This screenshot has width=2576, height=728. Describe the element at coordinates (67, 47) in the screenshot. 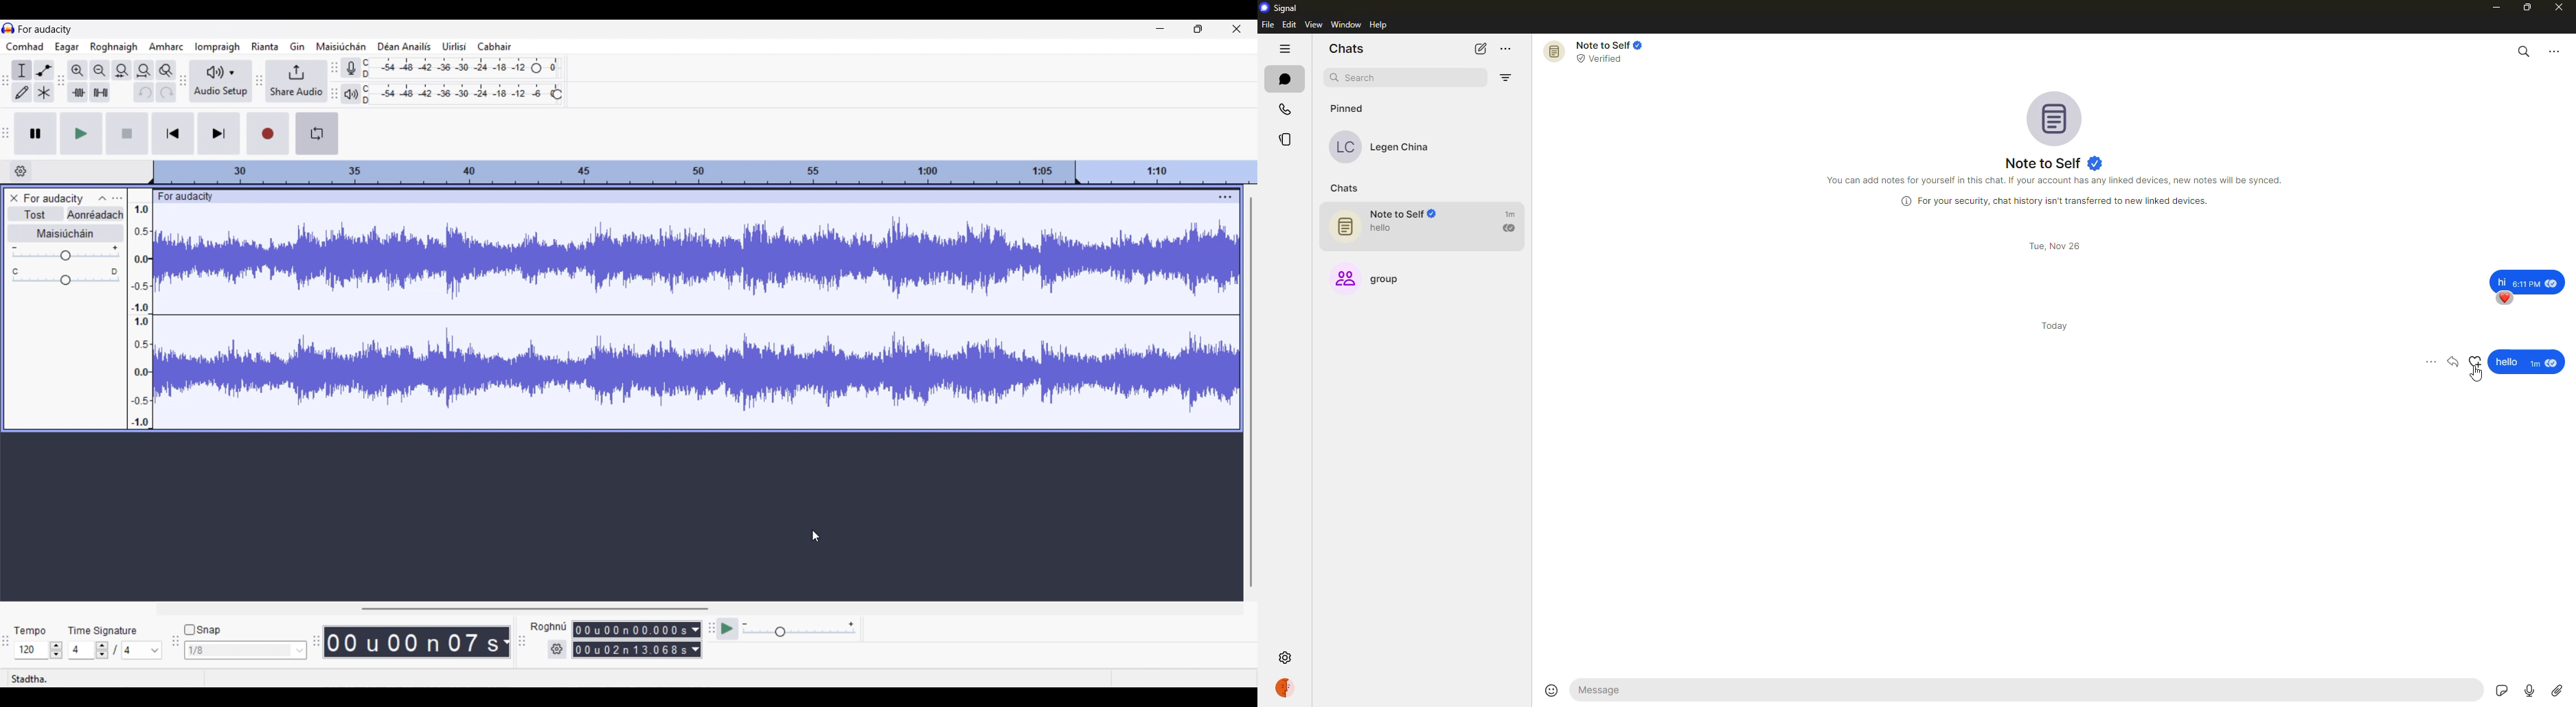

I see `Eagar` at that location.